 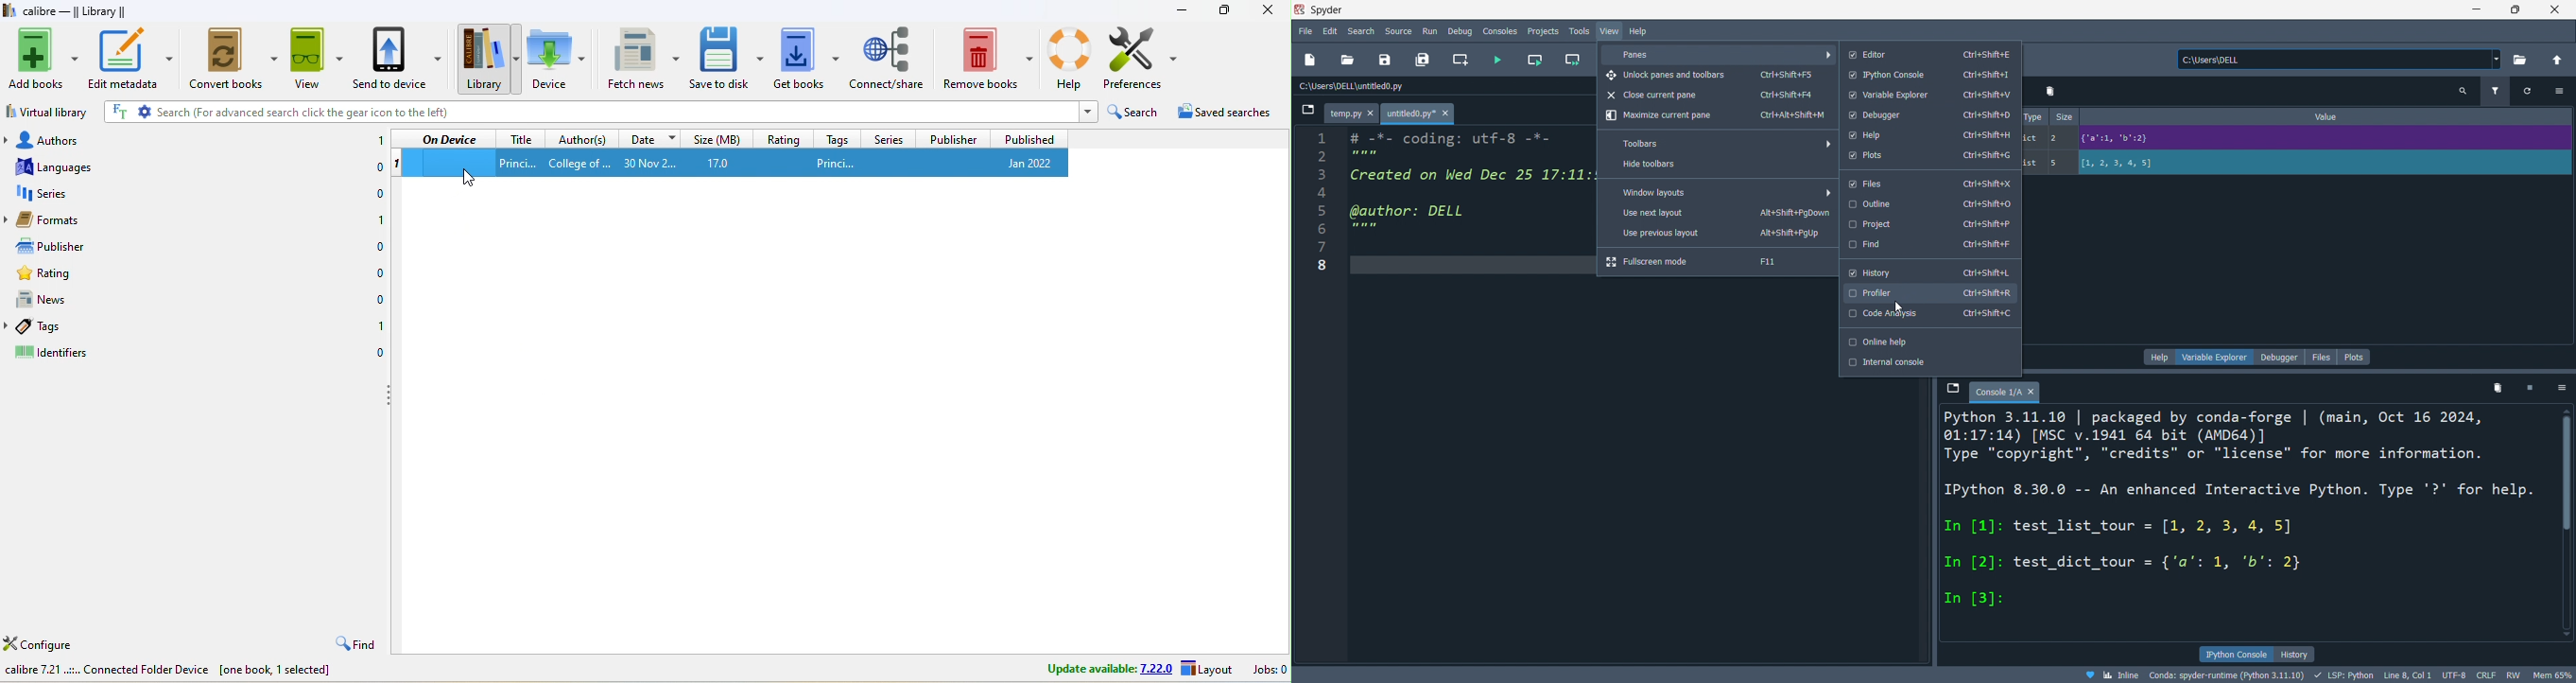 I want to click on debugger, so click(x=1933, y=115).